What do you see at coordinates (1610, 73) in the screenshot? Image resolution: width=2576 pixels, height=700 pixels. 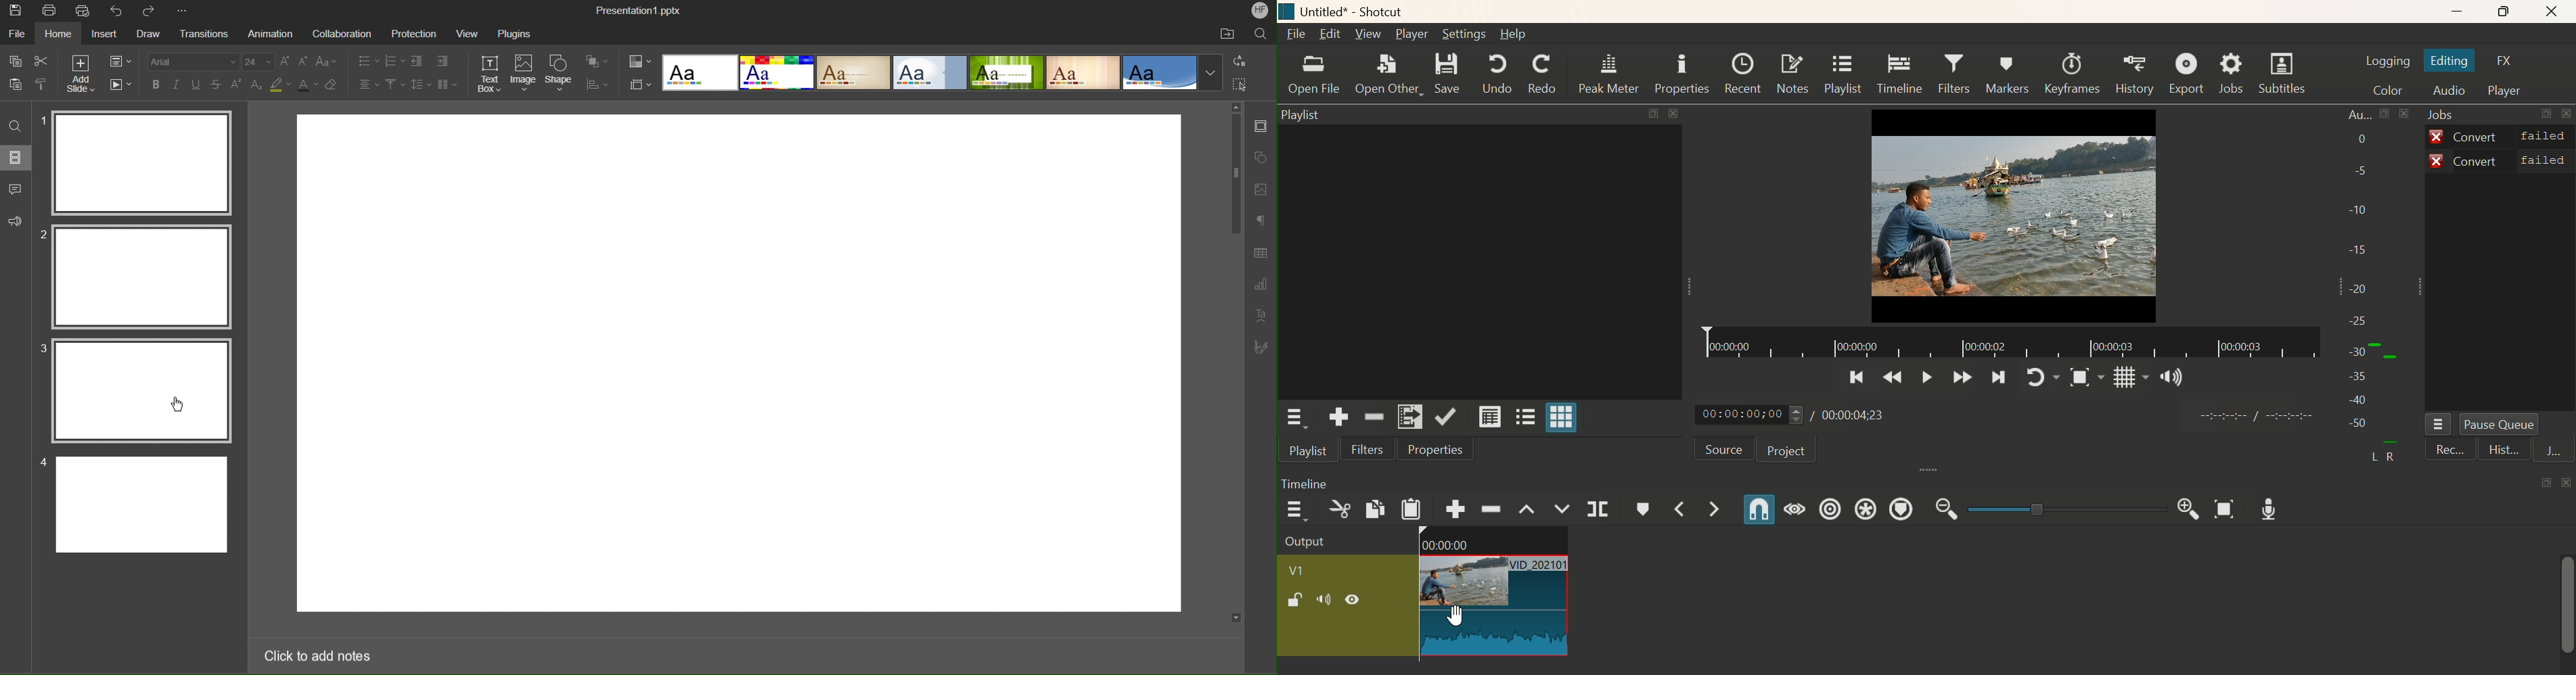 I see `Peak Meter` at bounding box center [1610, 73].